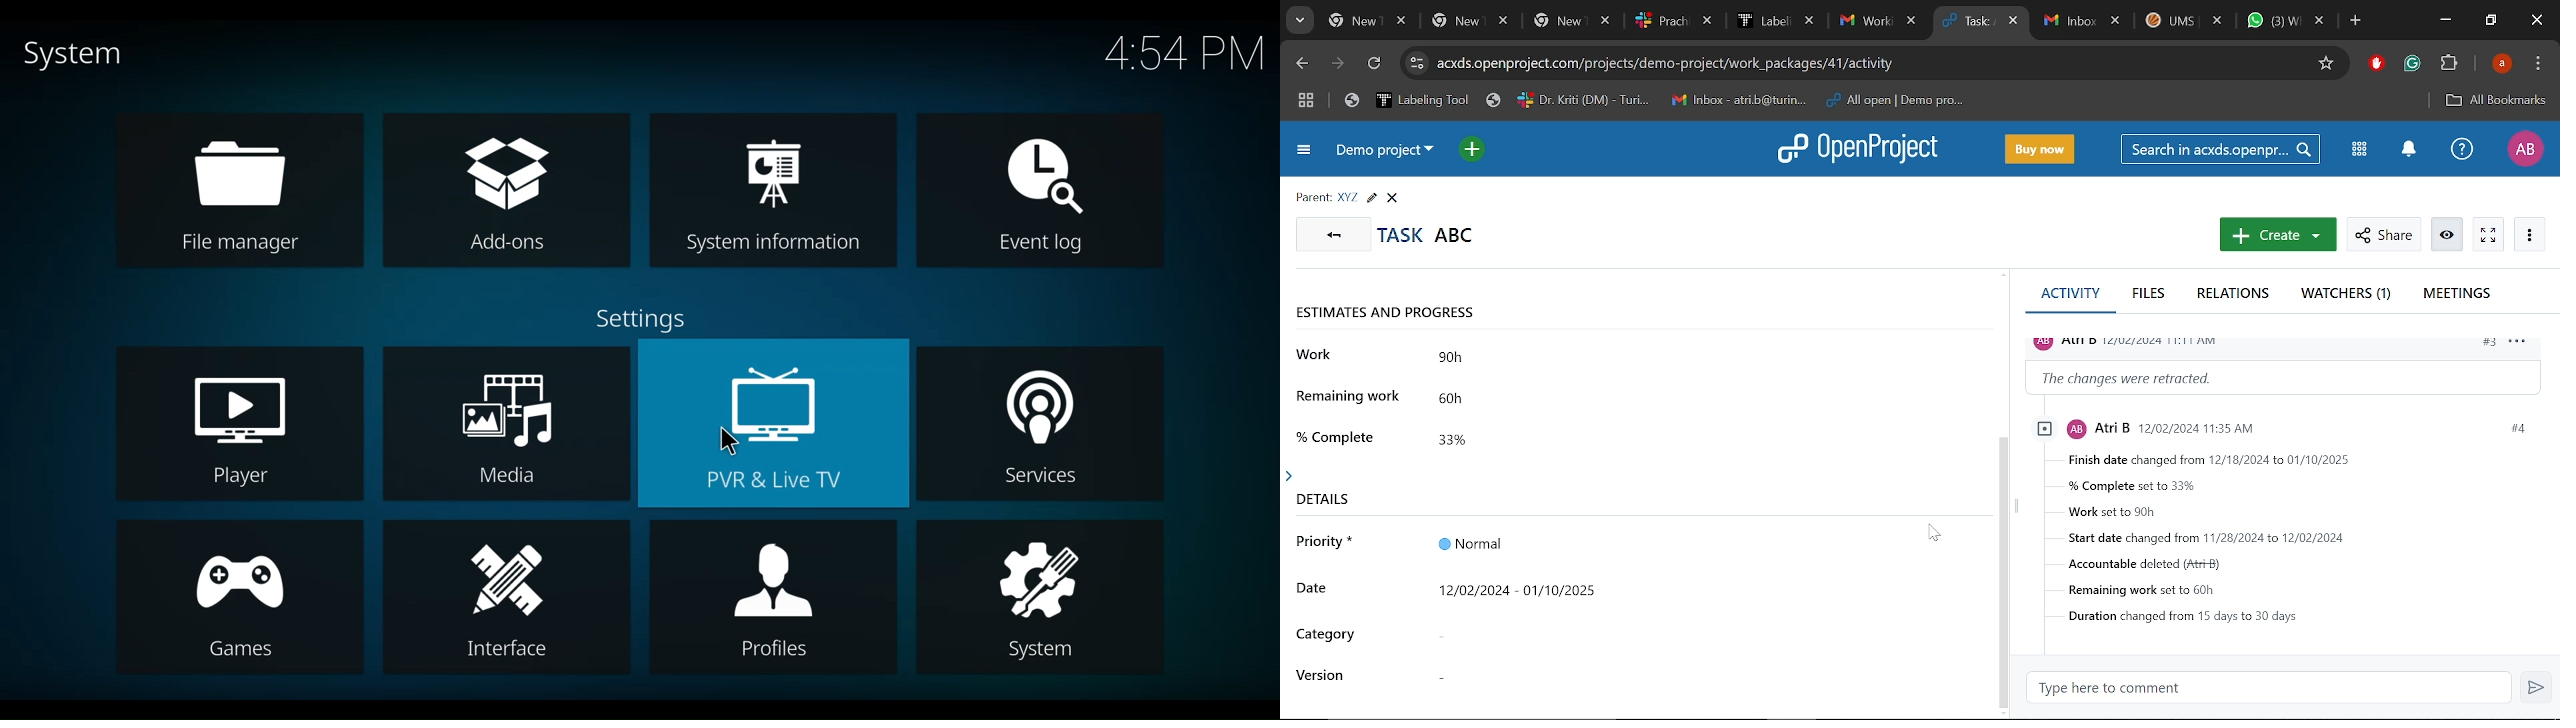 The height and width of the screenshot is (728, 2576). Describe the element at coordinates (2348, 294) in the screenshot. I see `Watchers` at that location.